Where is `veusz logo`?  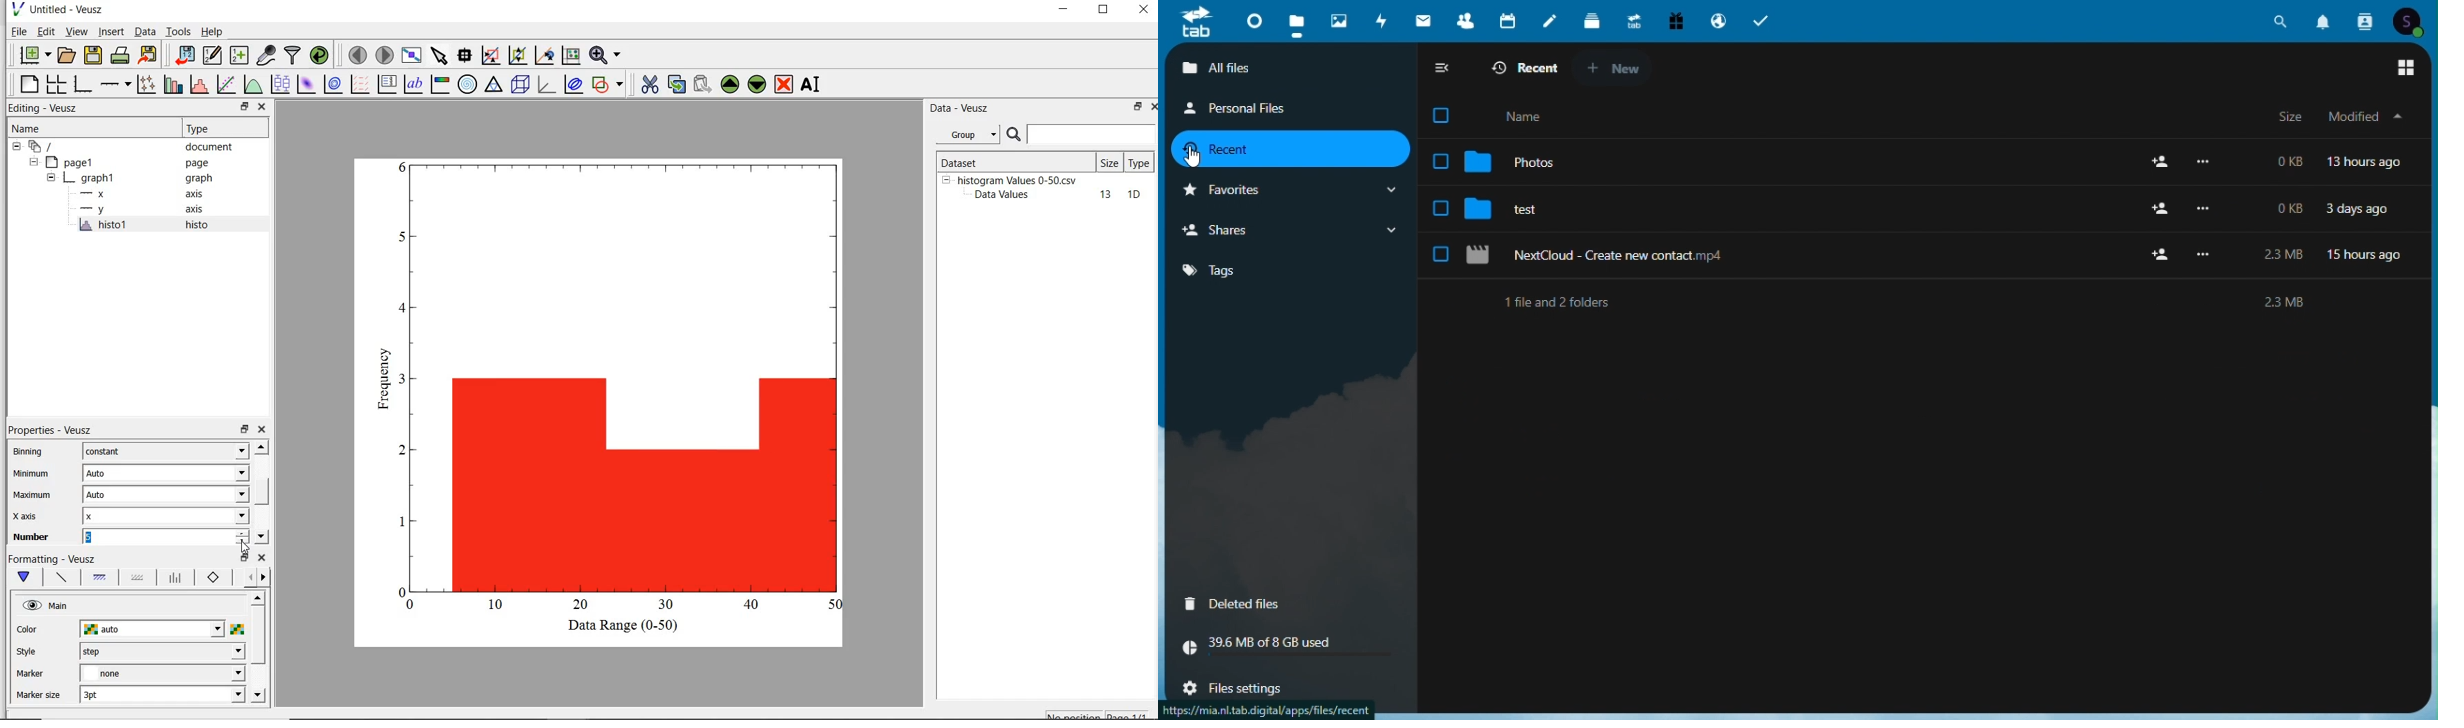
veusz logo is located at coordinates (17, 9).